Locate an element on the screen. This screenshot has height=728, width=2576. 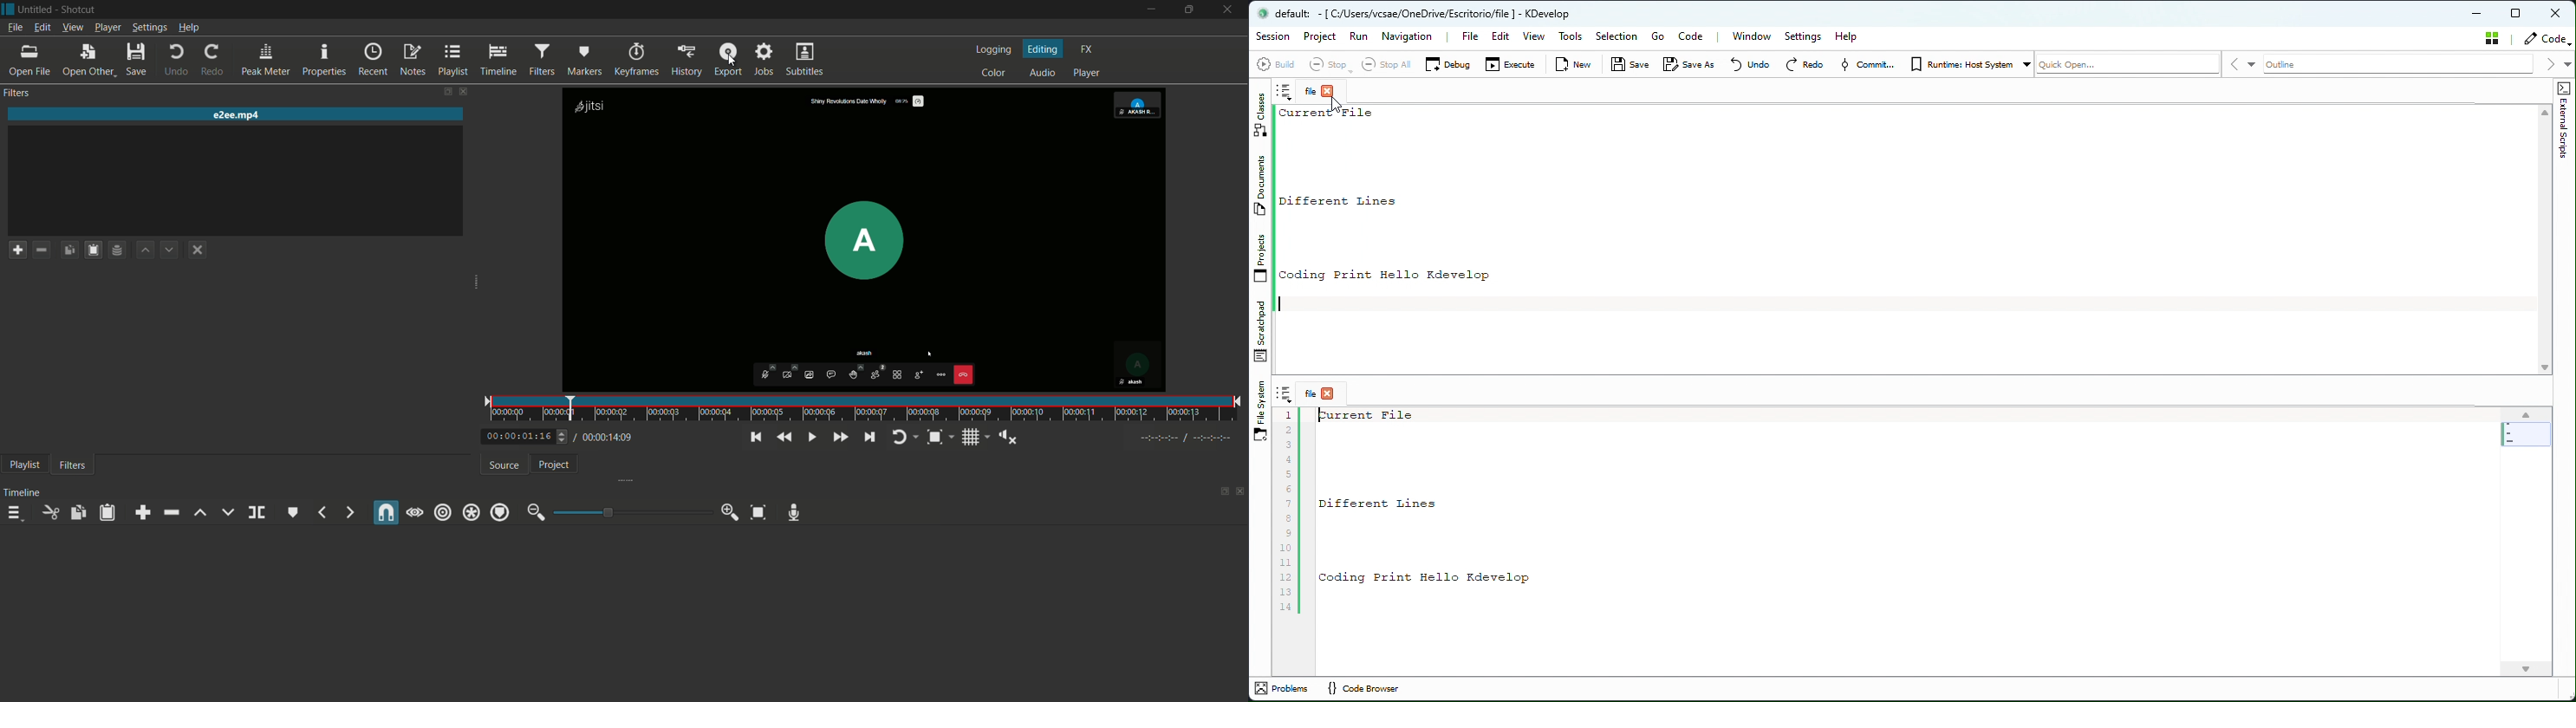
ripple markers is located at coordinates (500, 512).